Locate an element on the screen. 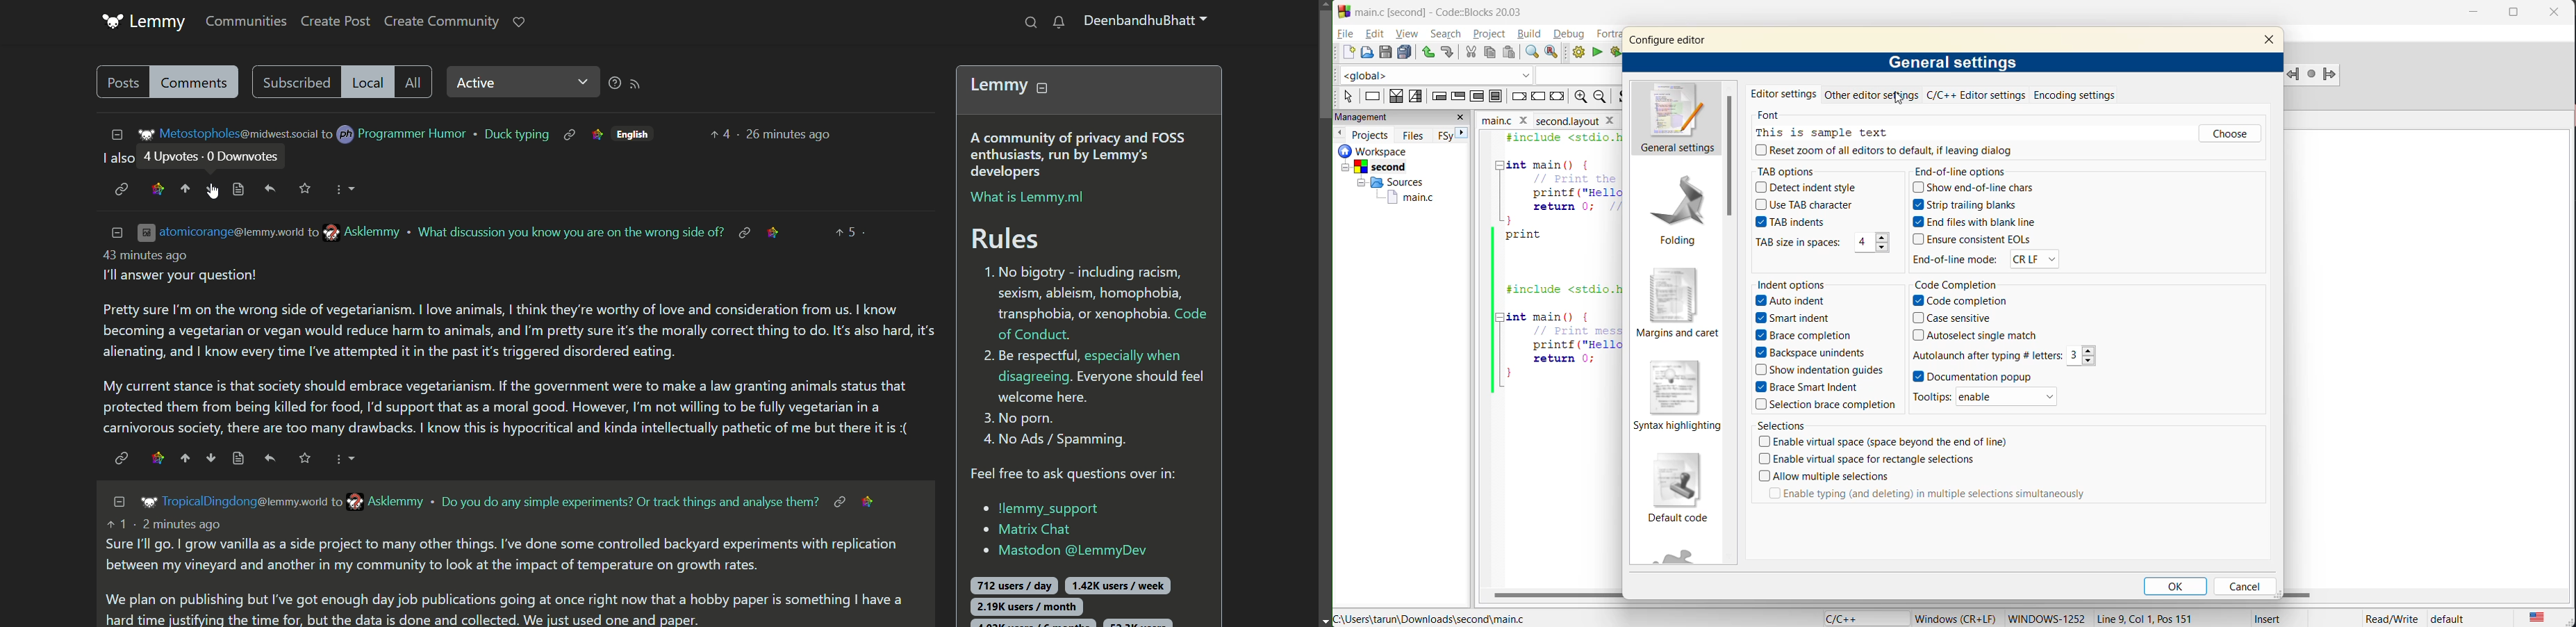 The height and width of the screenshot is (644, 2576). user stats is located at coordinates (1082, 596).